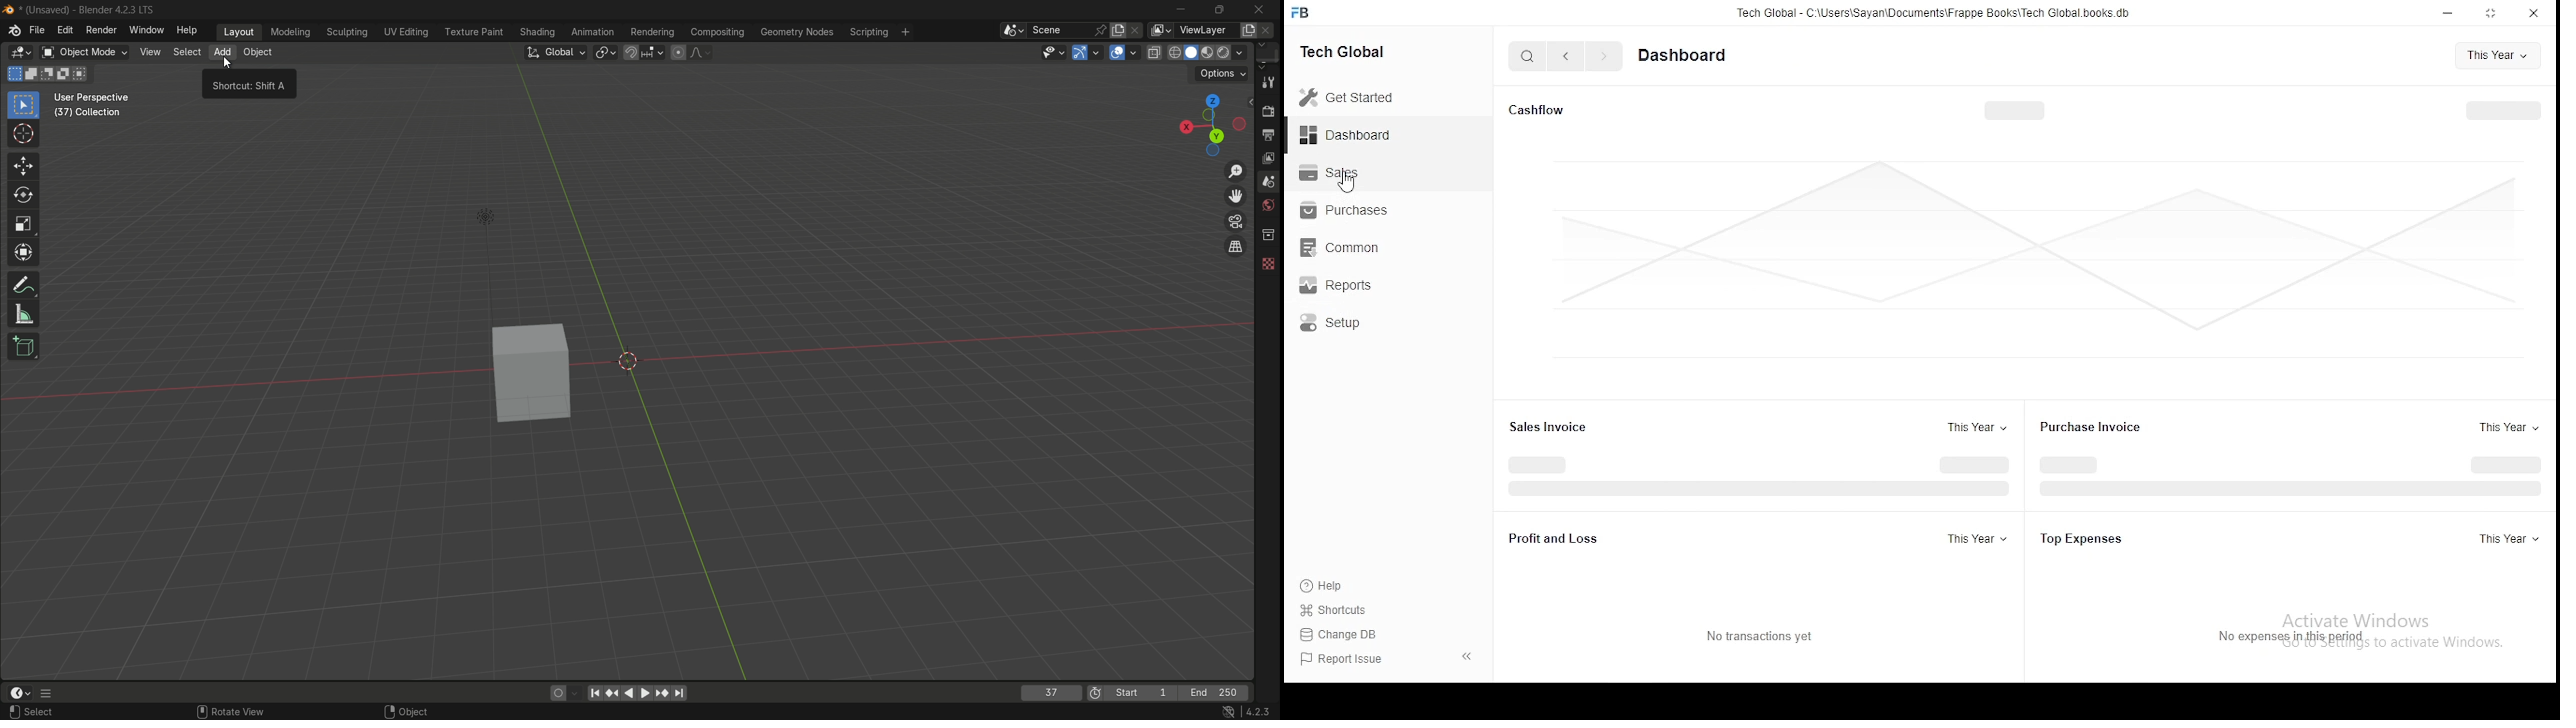 This screenshot has height=728, width=2576. I want to click on minimize, so click(2449, 13).